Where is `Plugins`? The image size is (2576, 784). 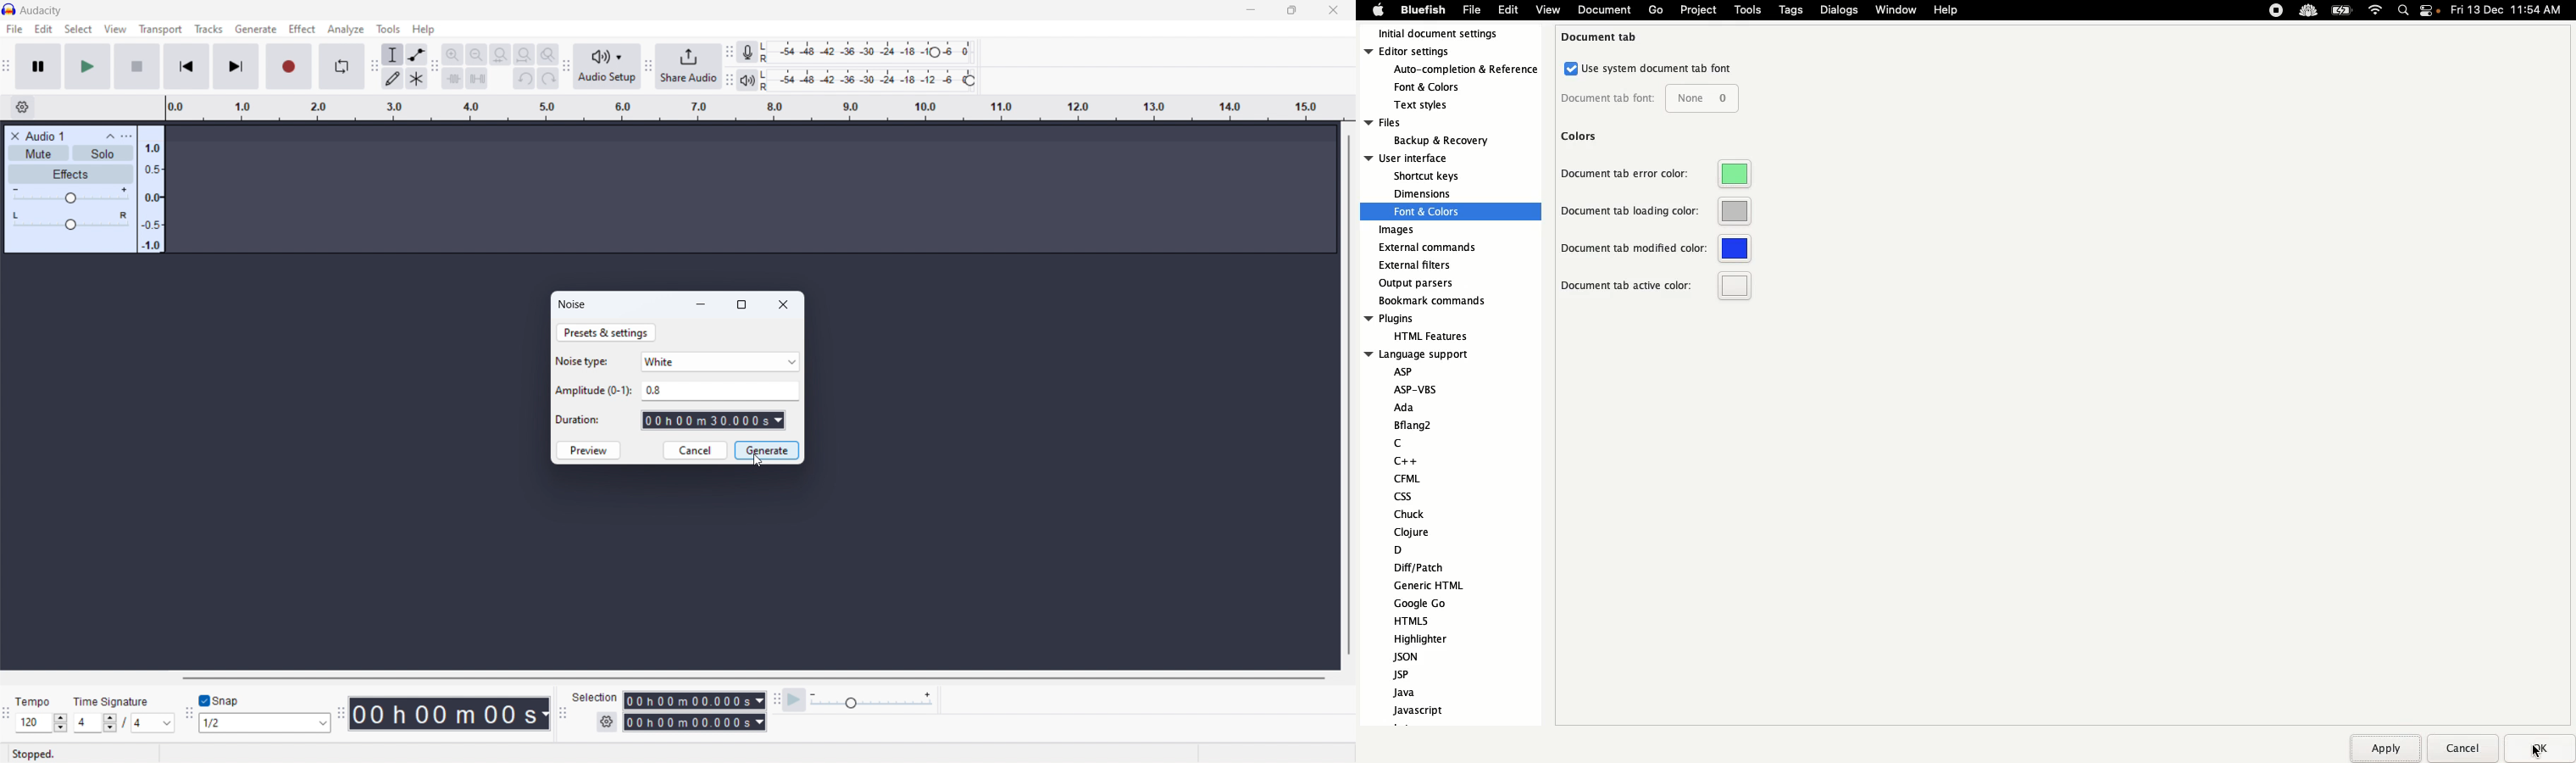 Plugins is located at coordinates (1418, 319).